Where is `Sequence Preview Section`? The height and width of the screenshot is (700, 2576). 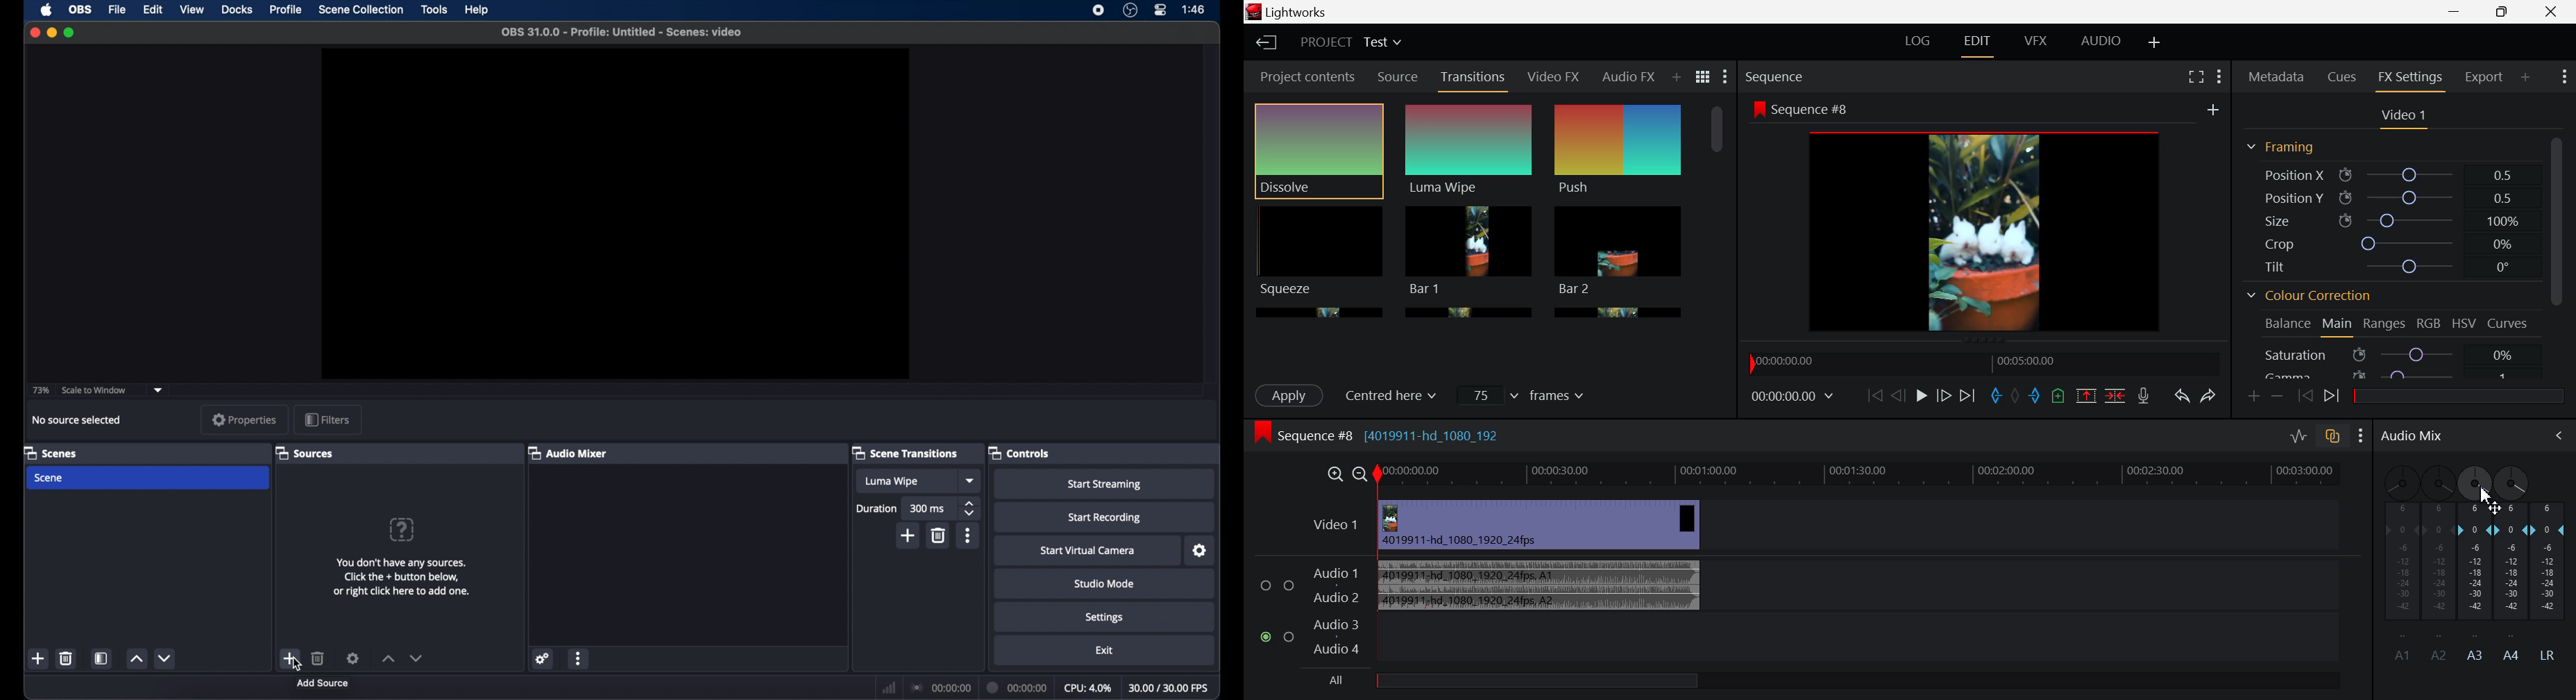 Sequence Preview Section is located at coordinates (1777, 76).